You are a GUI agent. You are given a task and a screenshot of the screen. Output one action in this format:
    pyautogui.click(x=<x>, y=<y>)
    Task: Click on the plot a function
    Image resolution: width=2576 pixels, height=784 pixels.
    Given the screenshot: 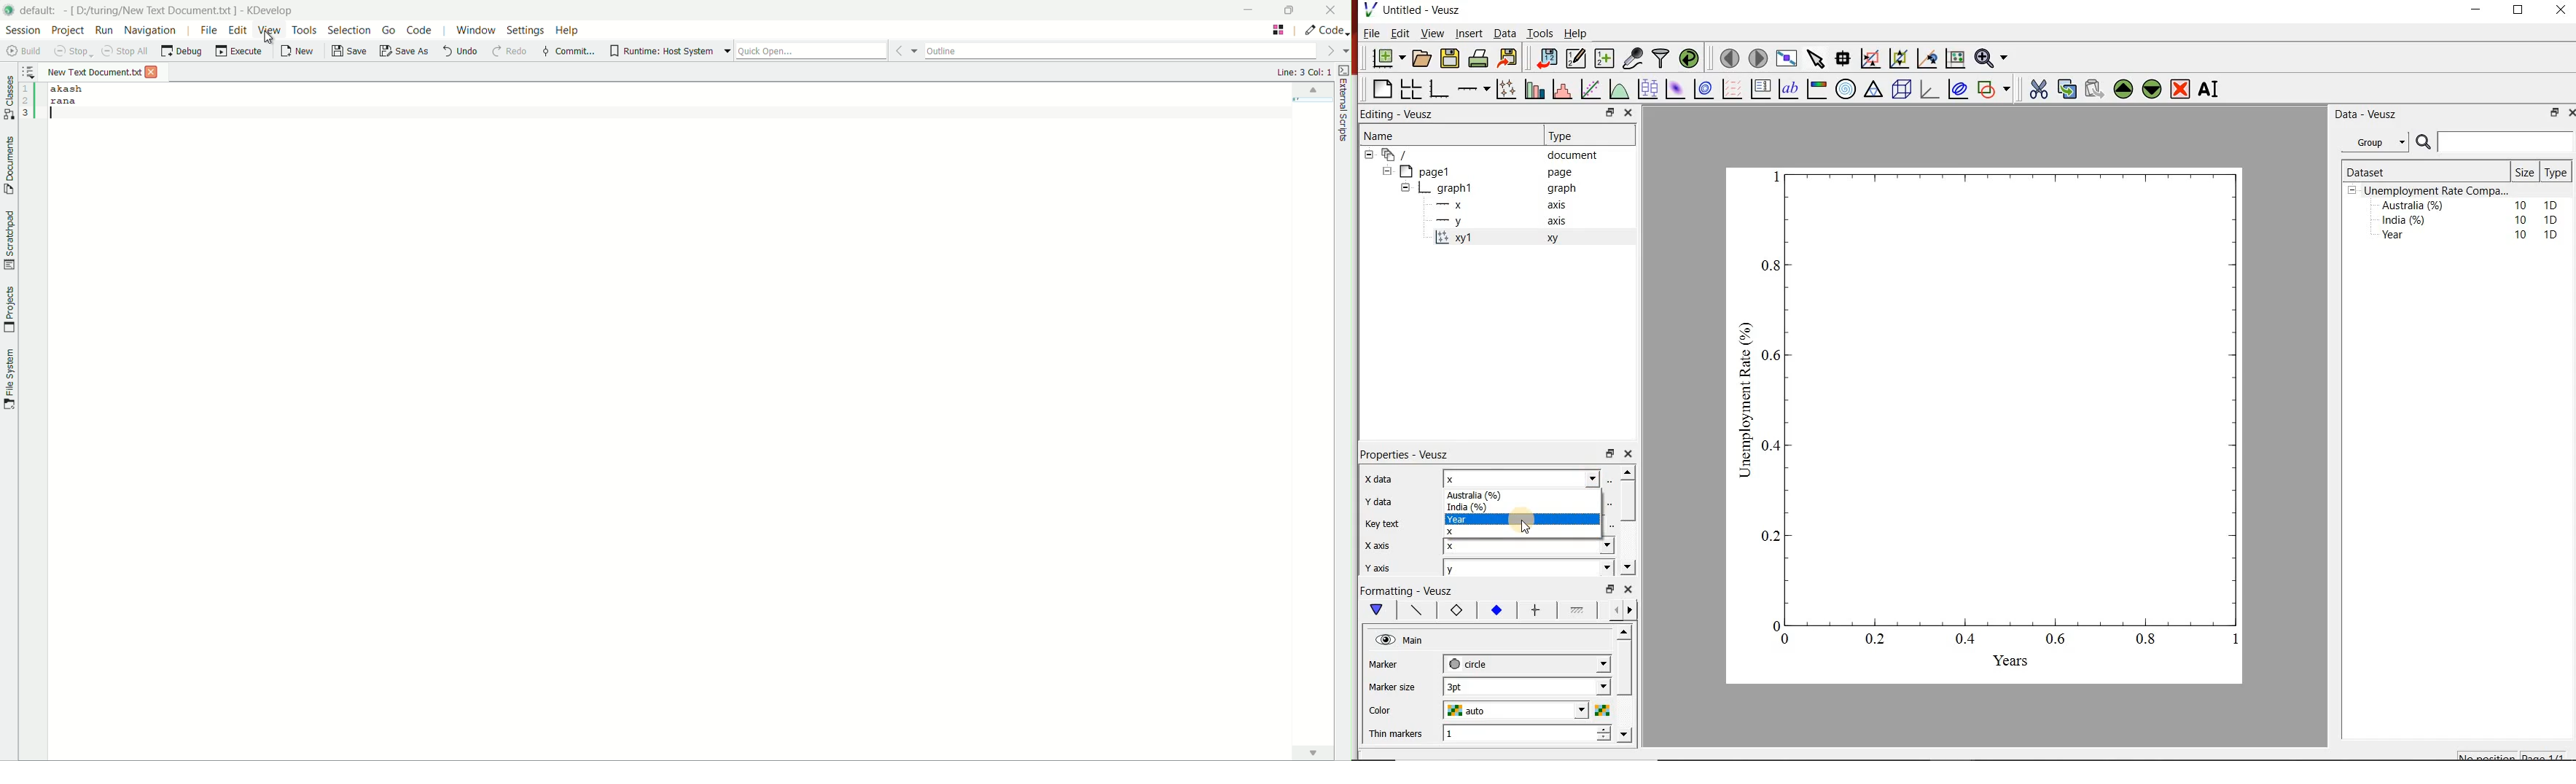 What is the action you would take?
    pyautogui.click(x=1619, y=89)
    